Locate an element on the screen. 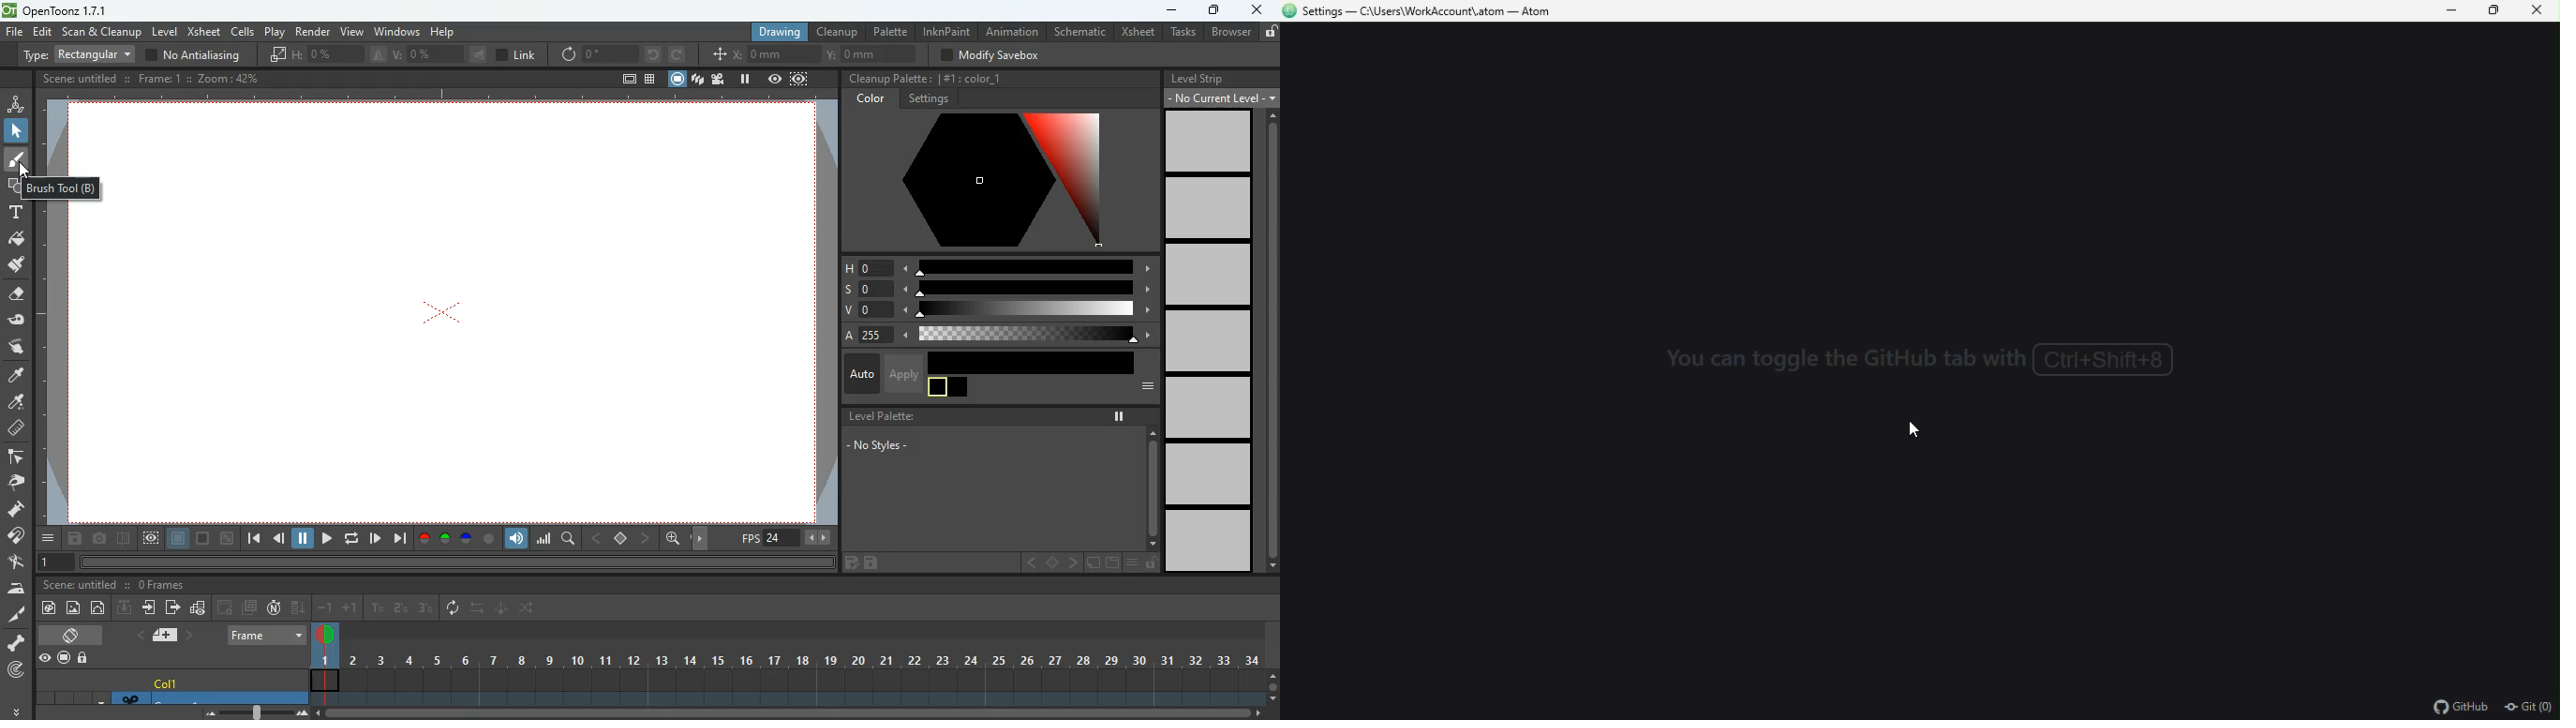 This screenshot has height=728, width=2576. begin is located at coordinates (253, 540).